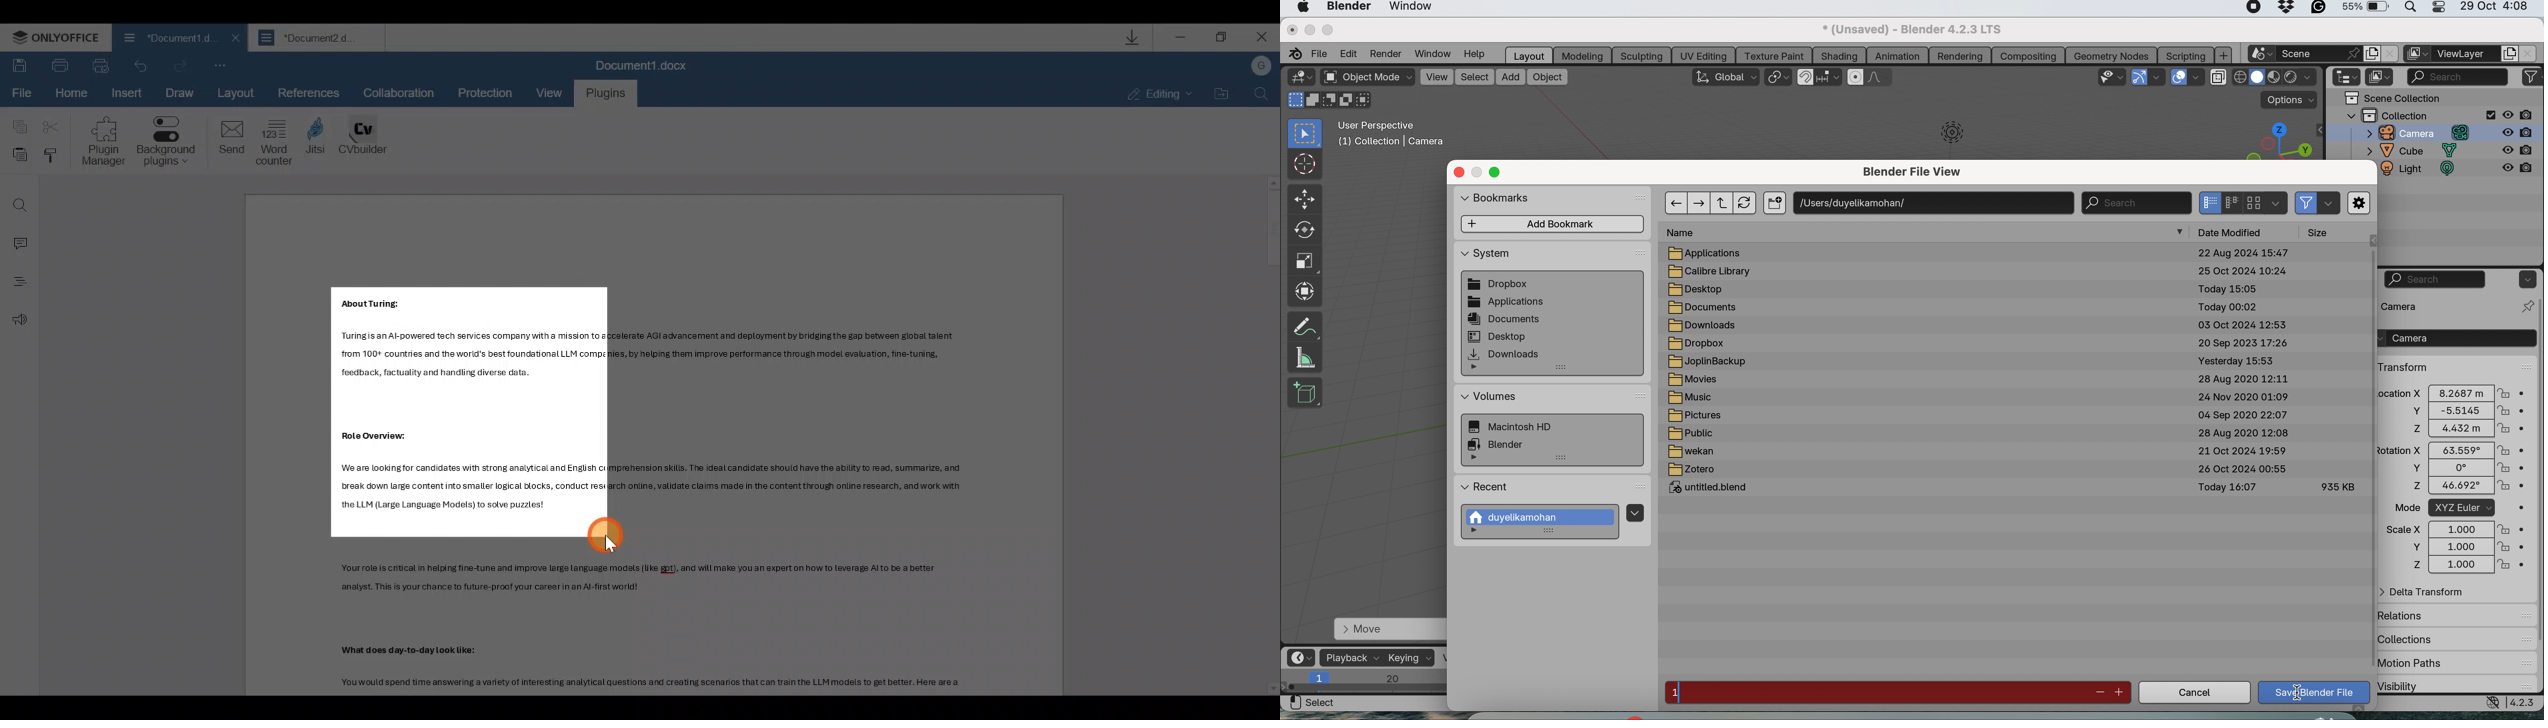 The image size is (2548, 728). Describe the element at coordinates (1881, 79) in the screenshot. I see `proportional editing falloff` at that location.